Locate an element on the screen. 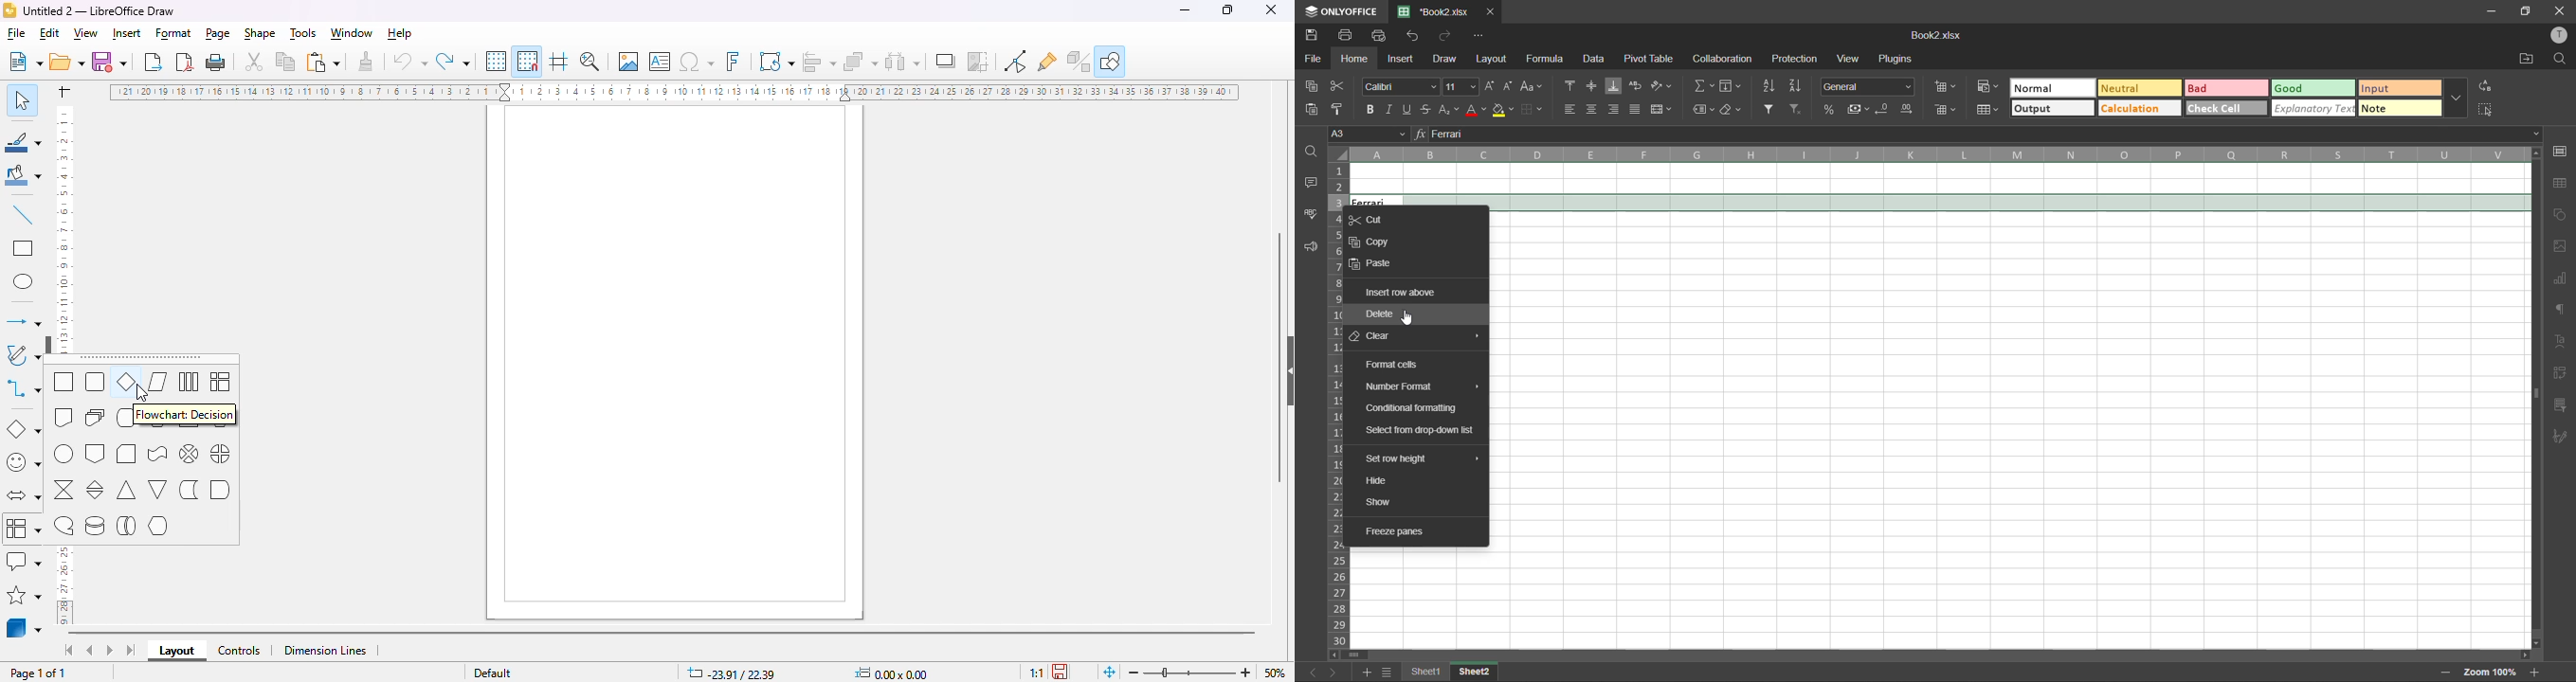  zoom out is located at coordinates (1134, 673).